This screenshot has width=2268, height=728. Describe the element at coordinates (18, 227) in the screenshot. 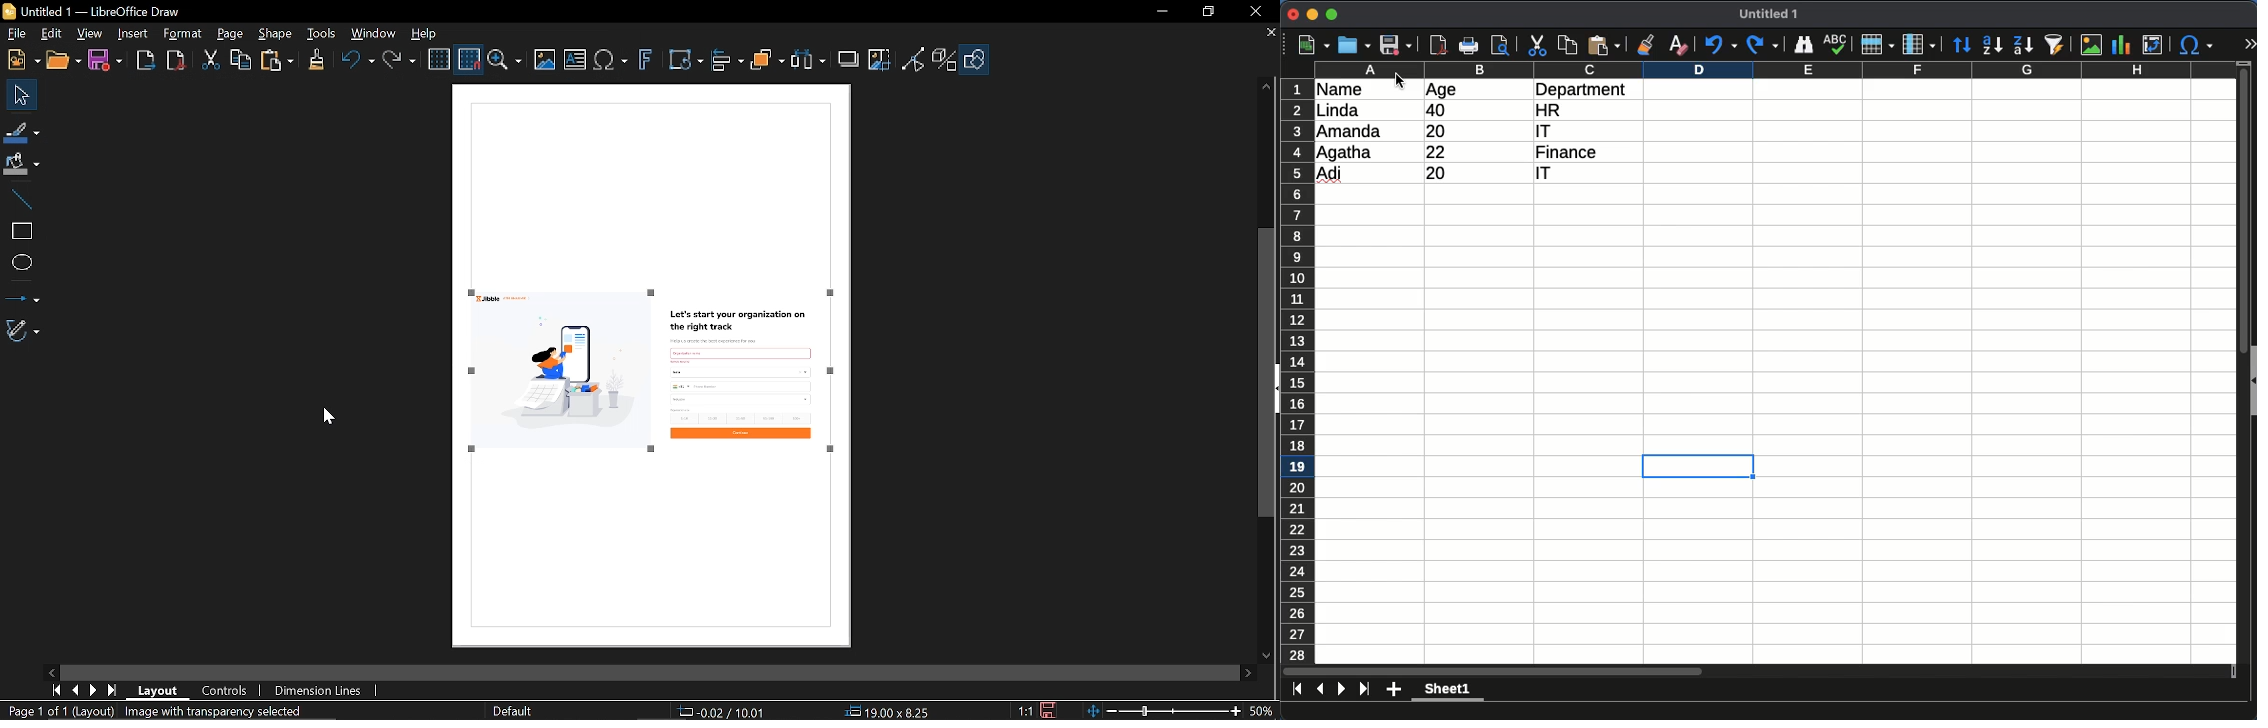

I see `Rectangle` at that location.